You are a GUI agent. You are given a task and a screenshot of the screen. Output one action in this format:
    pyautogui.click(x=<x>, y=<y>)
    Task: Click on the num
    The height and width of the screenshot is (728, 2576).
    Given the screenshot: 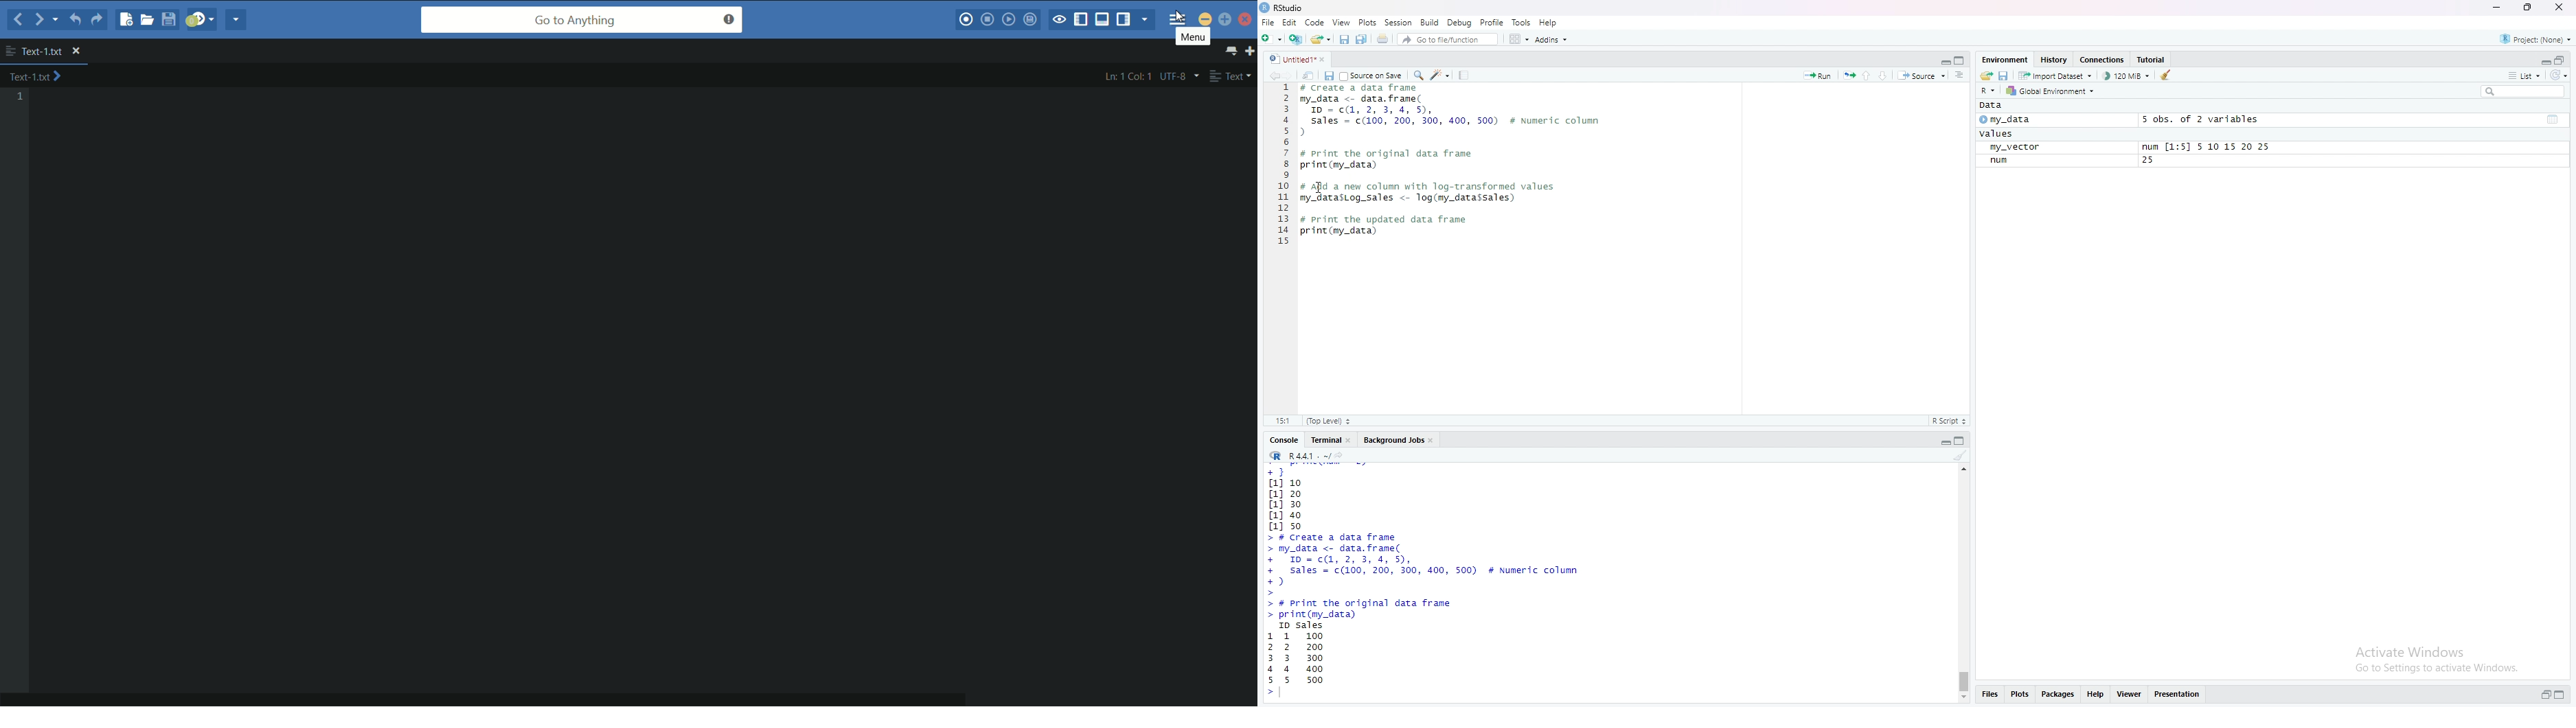 What is the action you would take?
    pyautogui.click(x=2001, y=161)
    